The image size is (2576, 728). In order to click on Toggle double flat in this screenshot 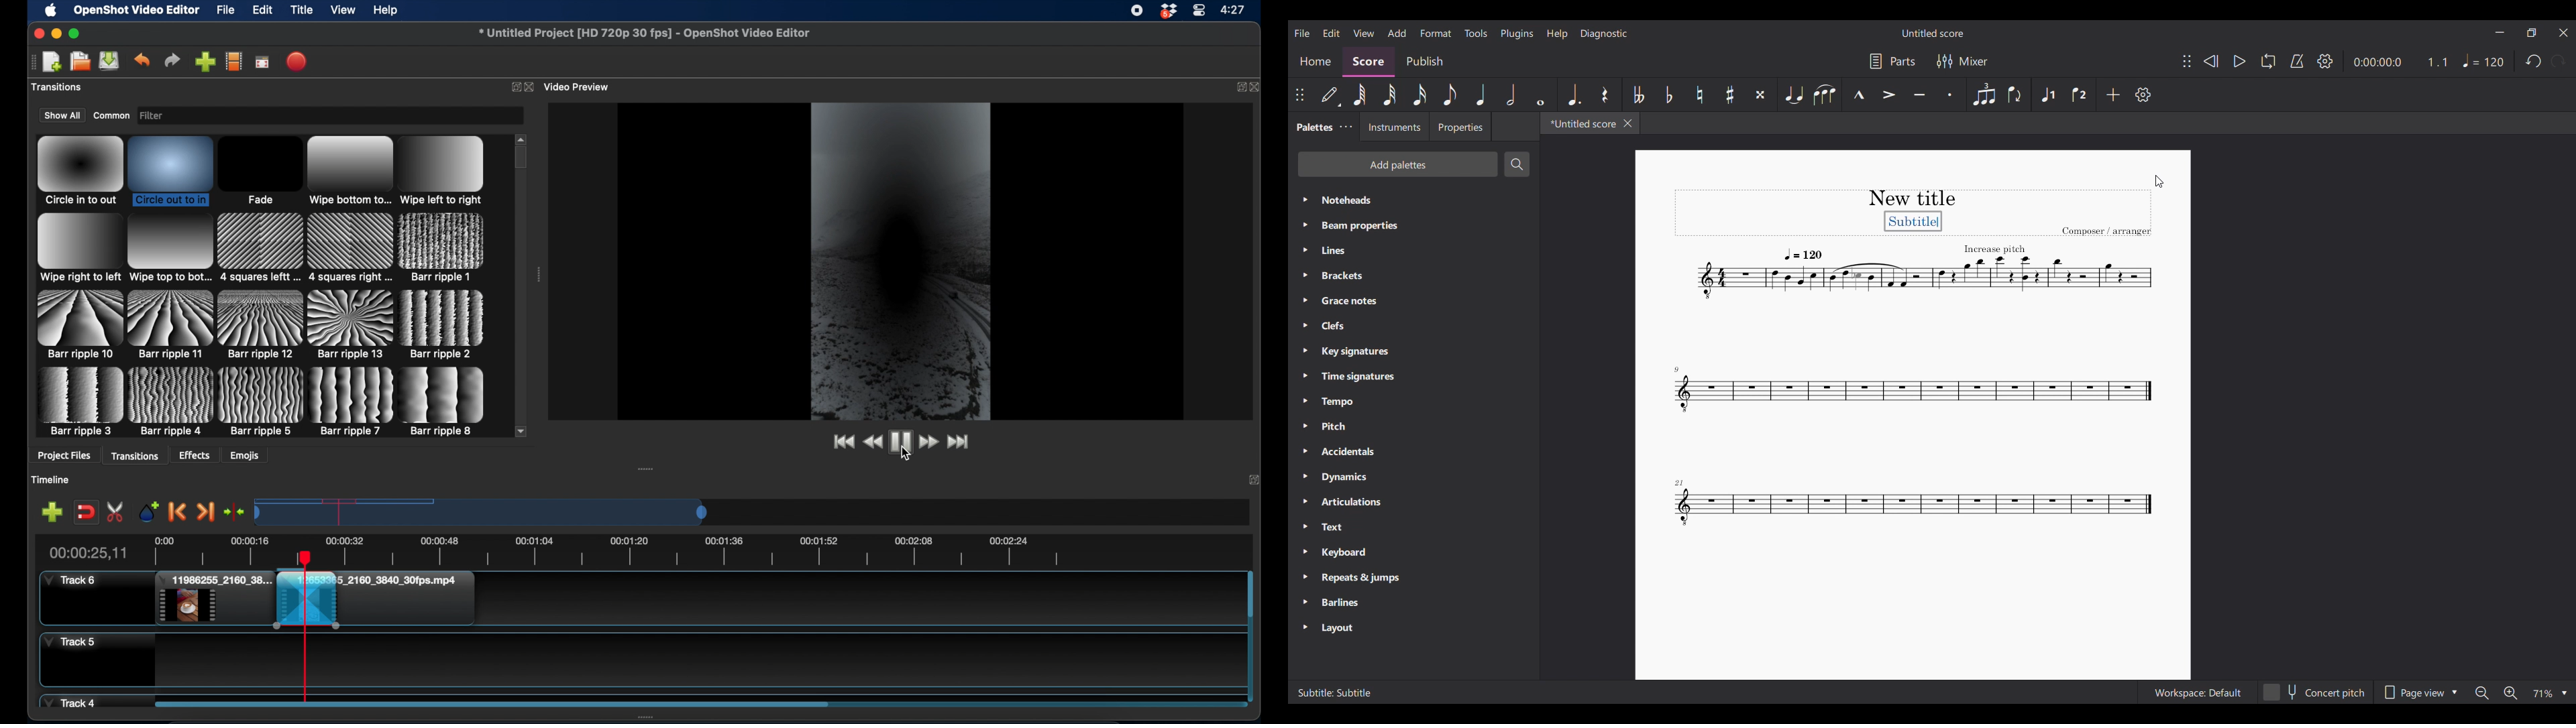, I will do `click(1638, 95)`.